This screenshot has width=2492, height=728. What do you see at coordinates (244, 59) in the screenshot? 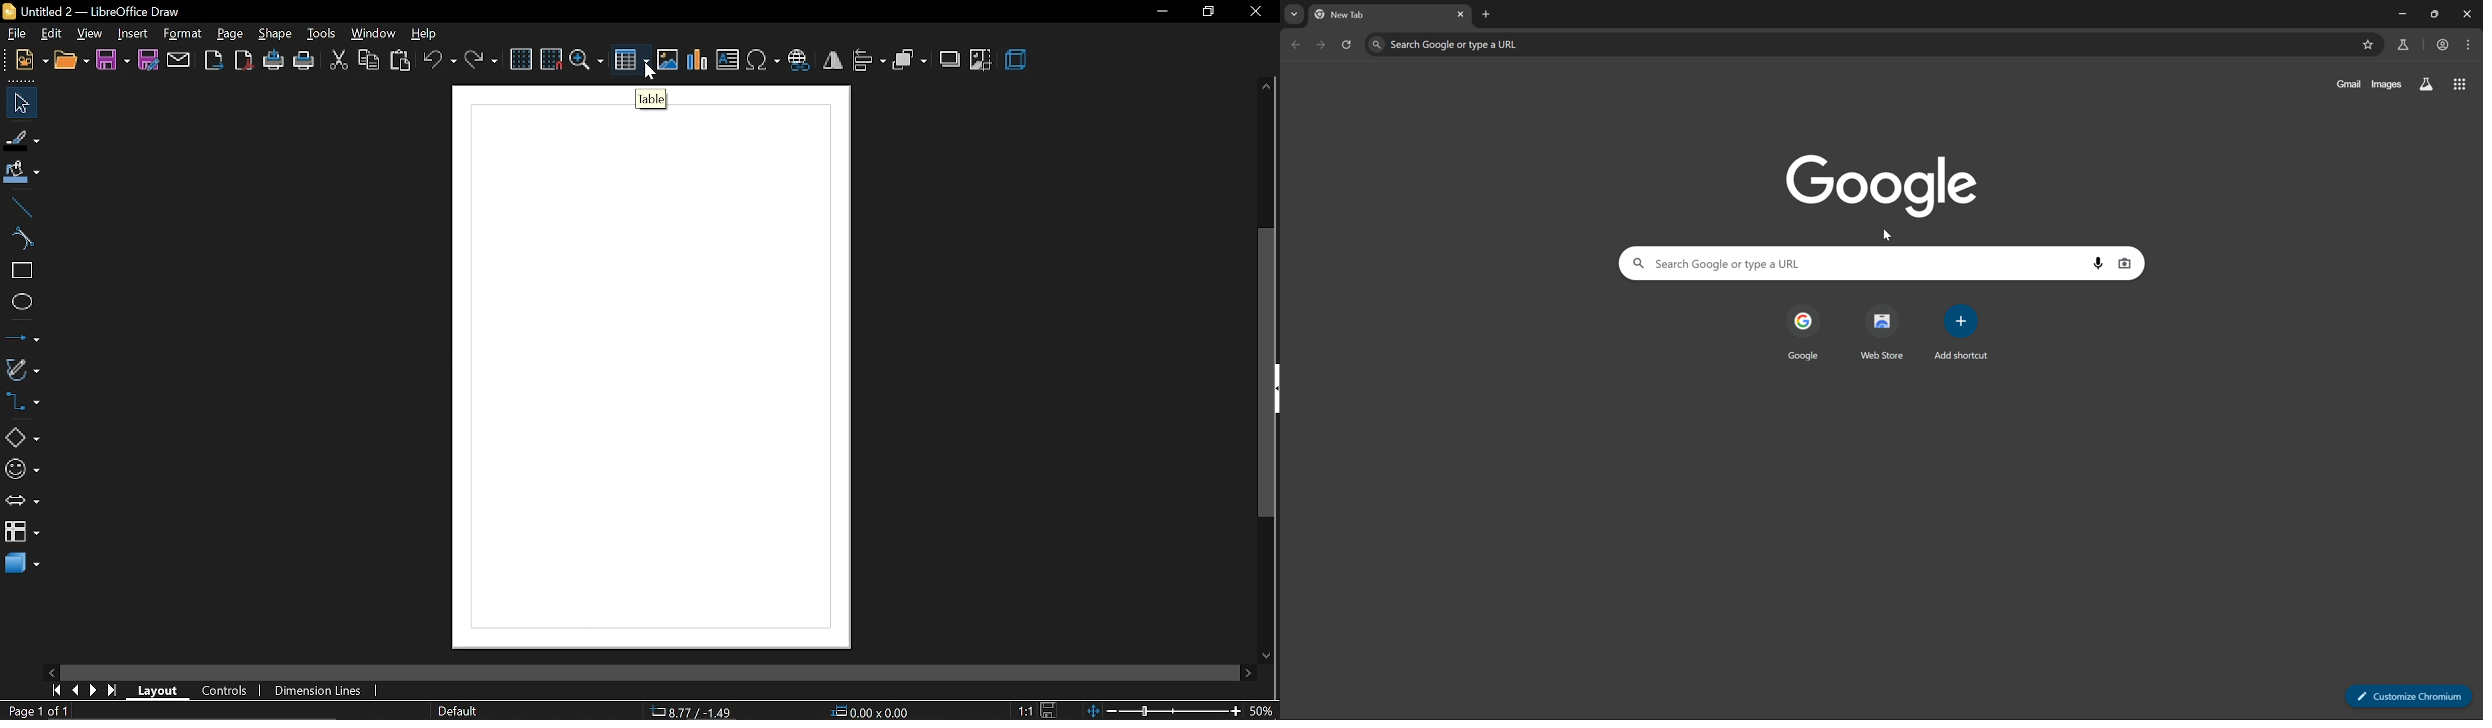
I see `export as pdf` at bounding box center [244, 59].